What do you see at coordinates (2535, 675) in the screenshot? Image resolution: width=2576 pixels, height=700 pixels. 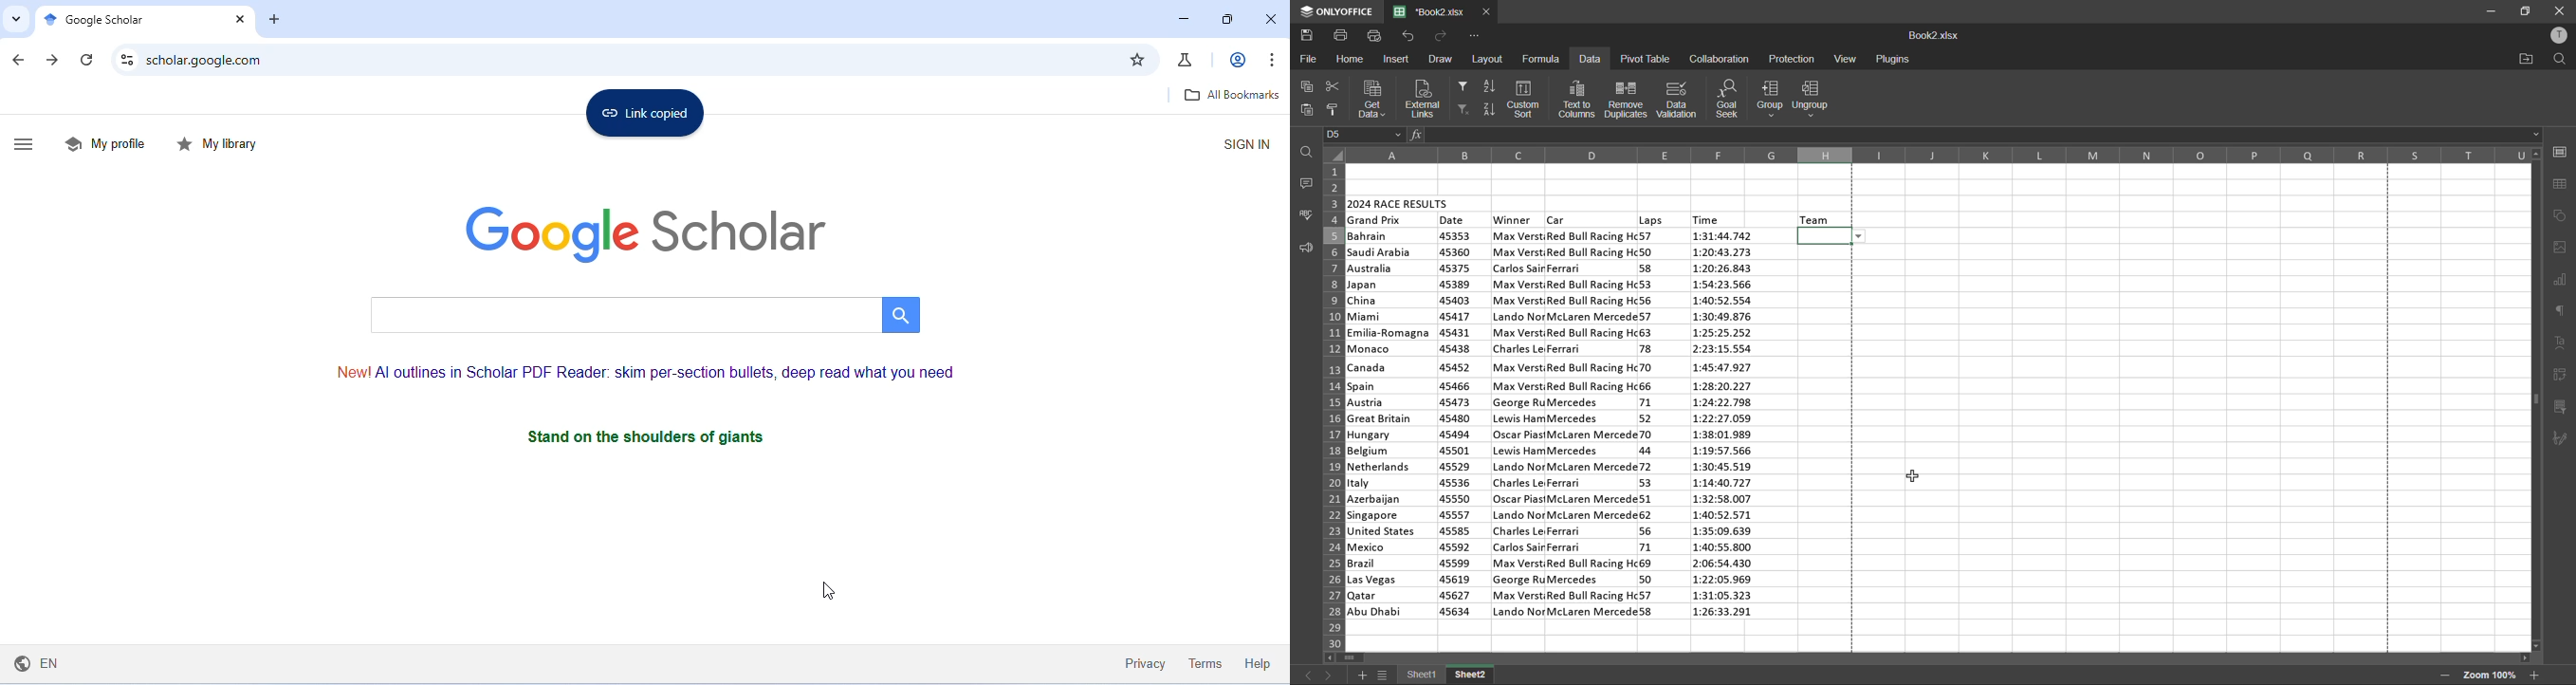 I see `zoom in` at bounding box center [2535, 675].